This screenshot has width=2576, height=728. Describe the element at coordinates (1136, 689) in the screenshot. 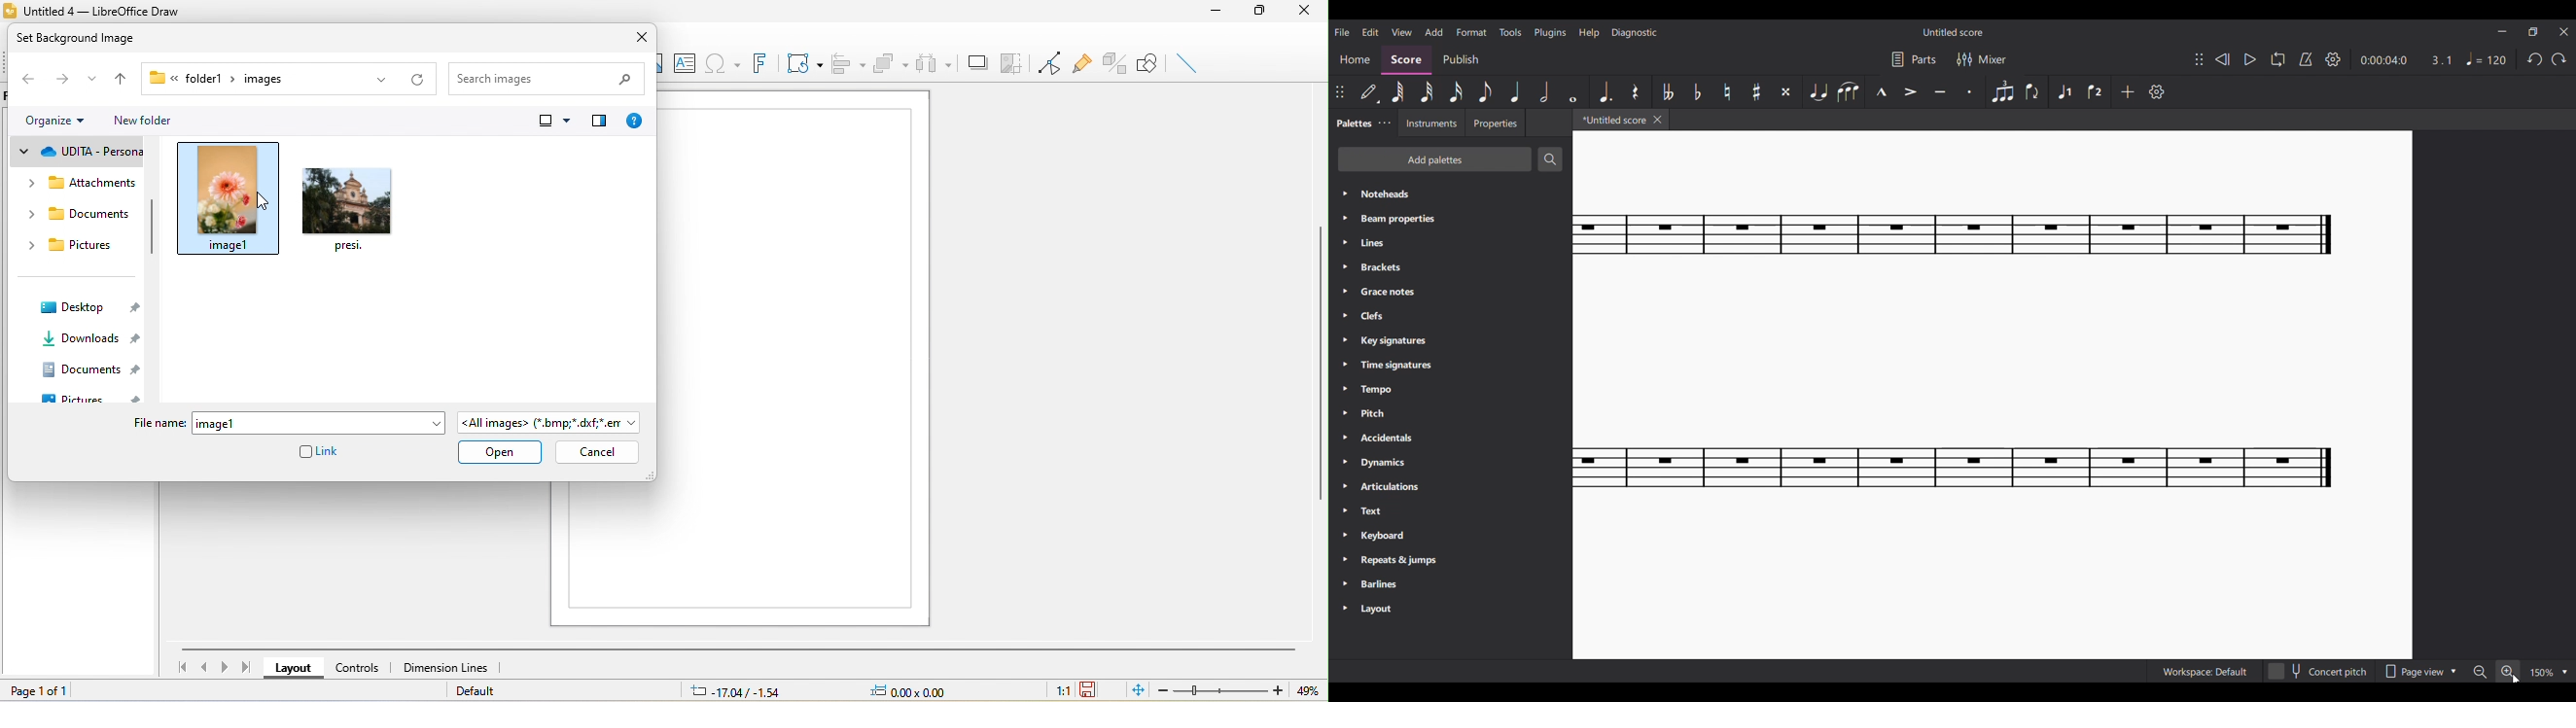

I see `fit to the current page` at that location.